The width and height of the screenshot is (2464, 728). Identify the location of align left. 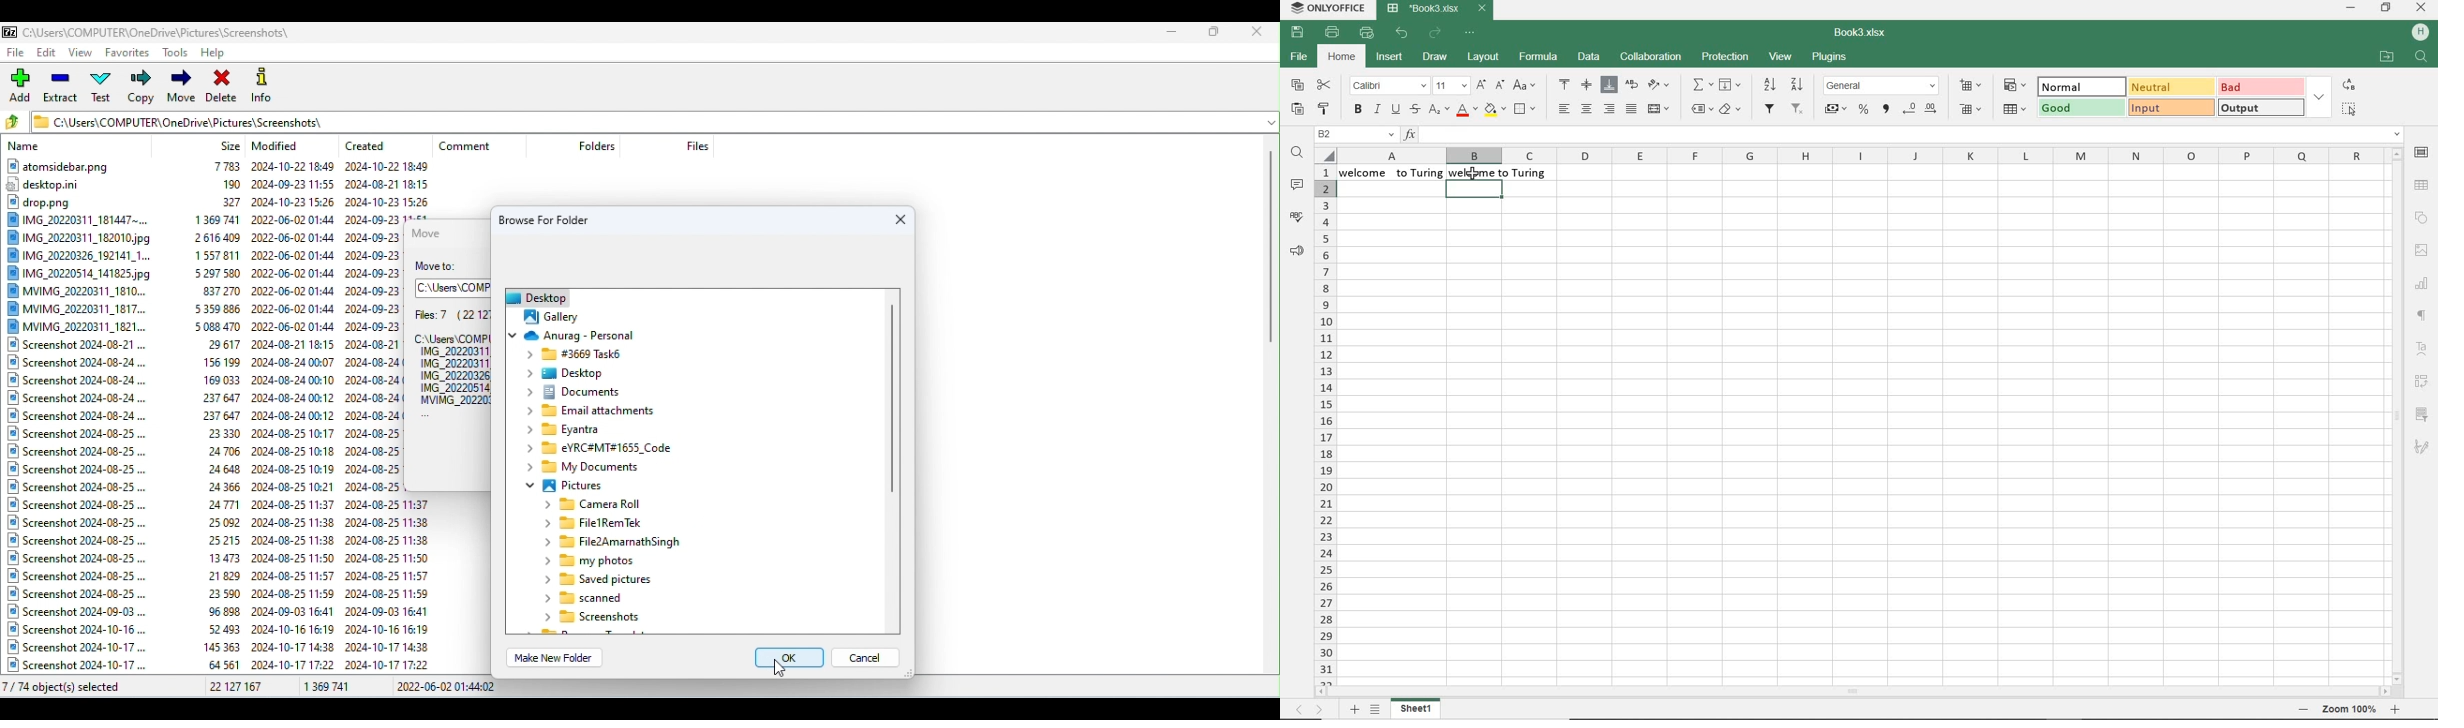
(1565, 108).